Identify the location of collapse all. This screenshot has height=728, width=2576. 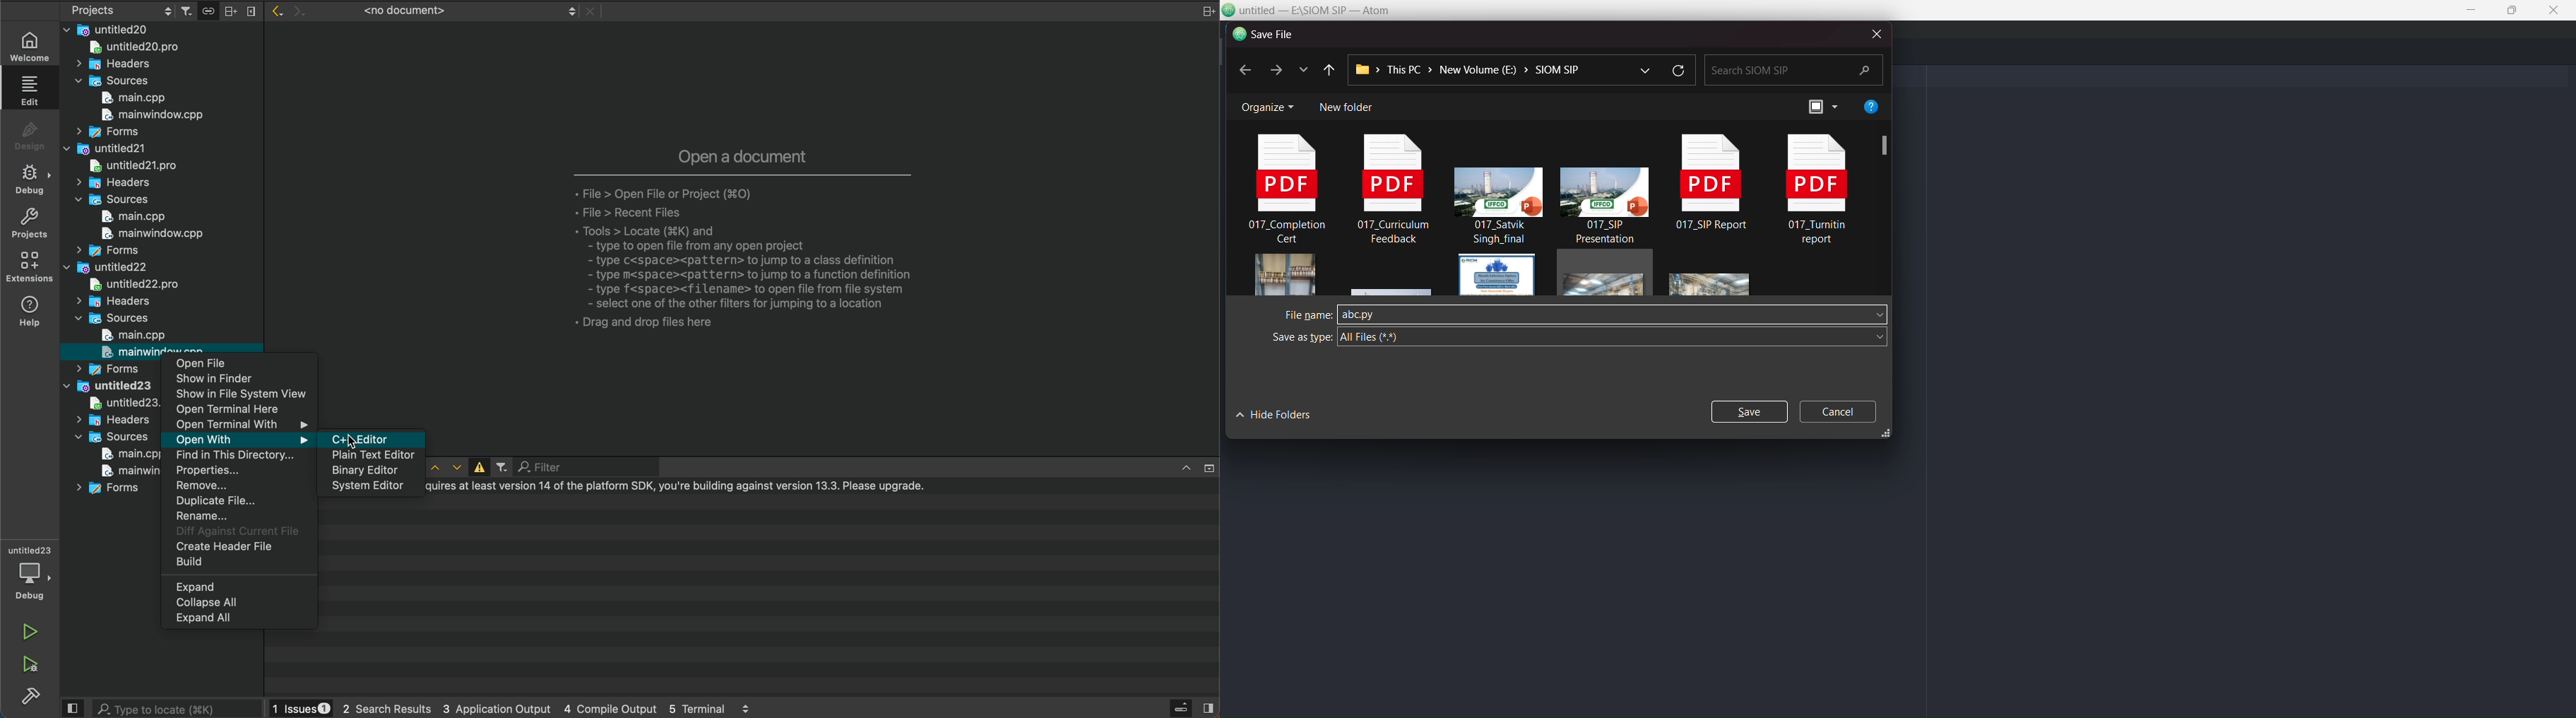
(239, 602).